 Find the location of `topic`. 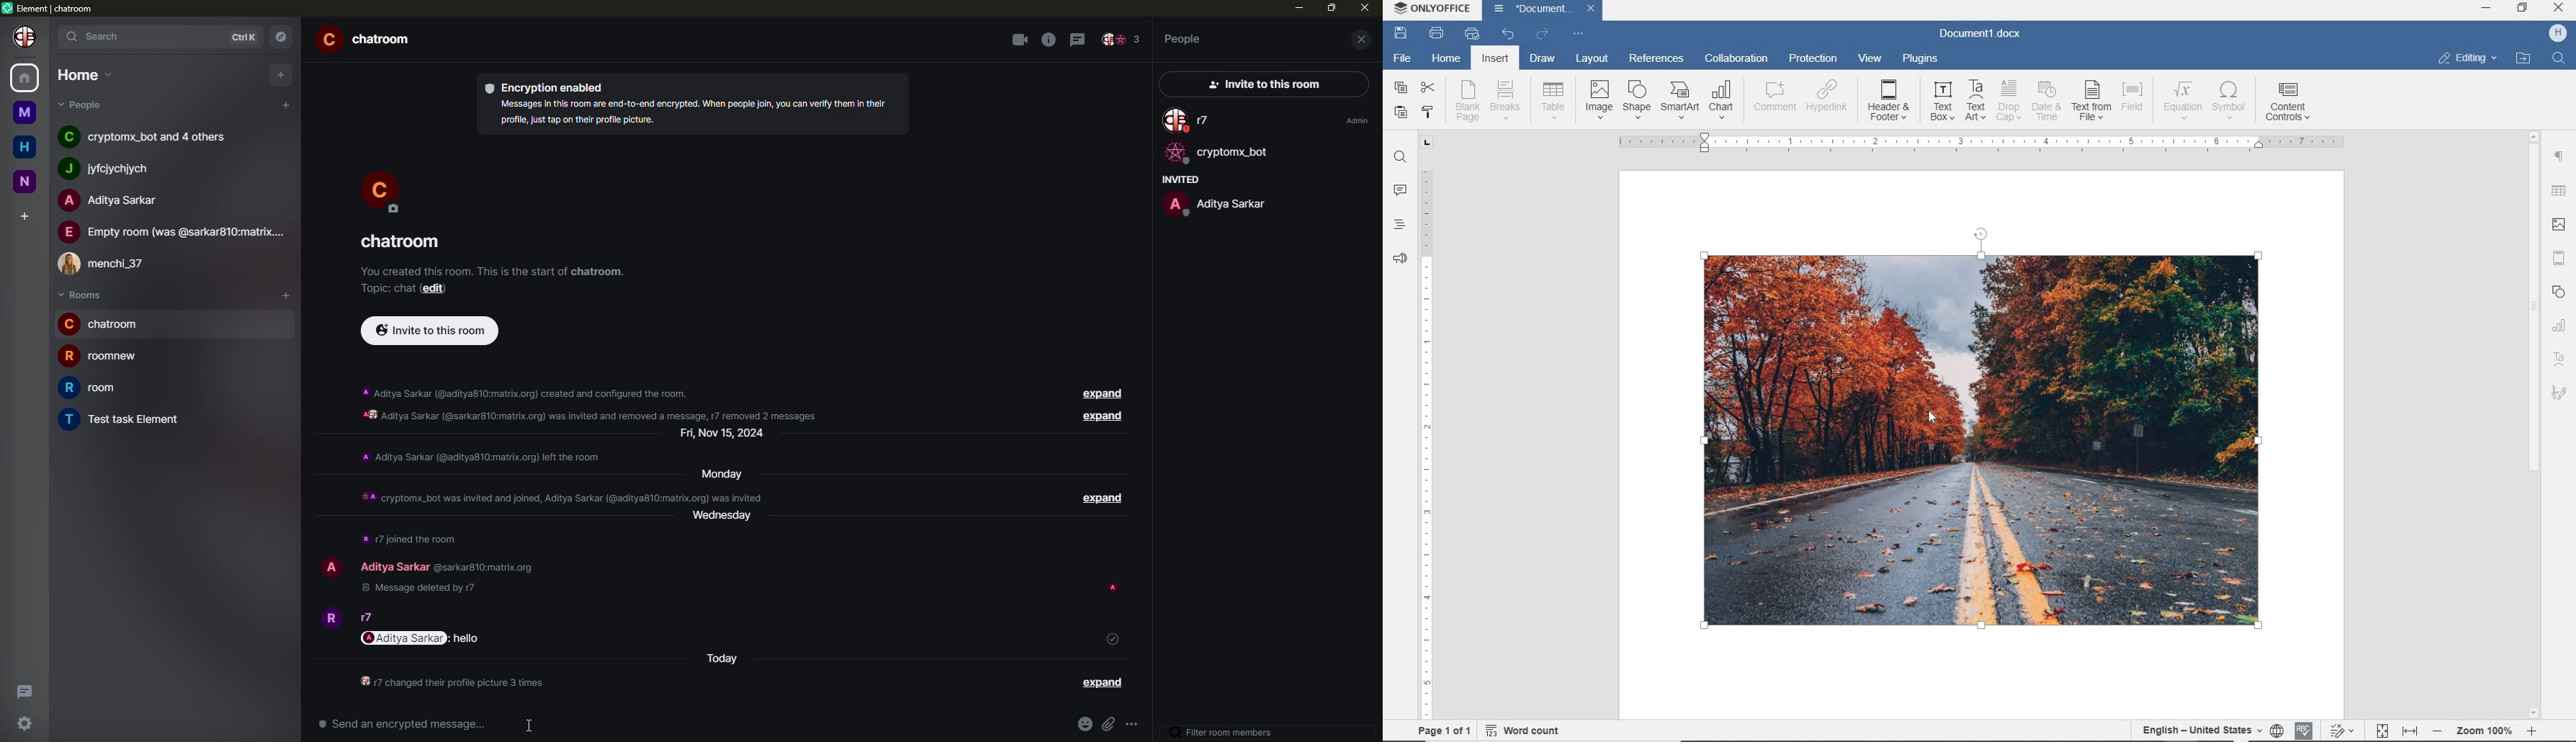

topic is located at coordinates (385, 288).